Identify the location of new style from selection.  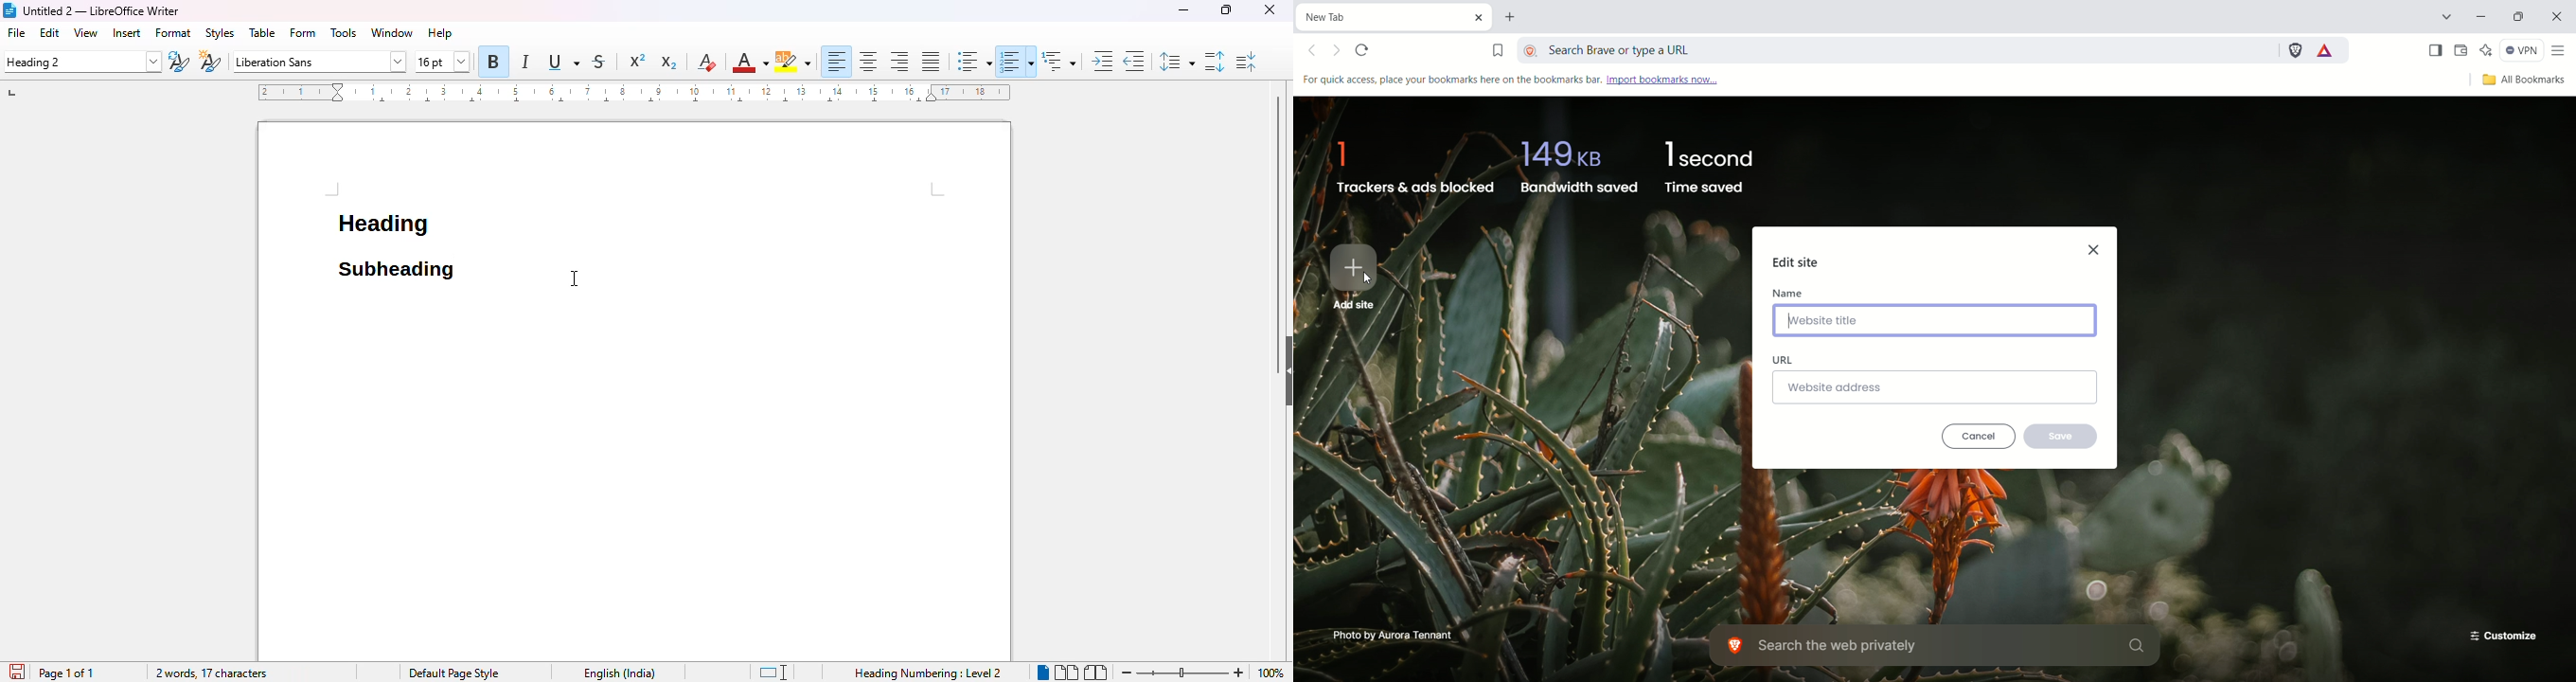
(210, 62).